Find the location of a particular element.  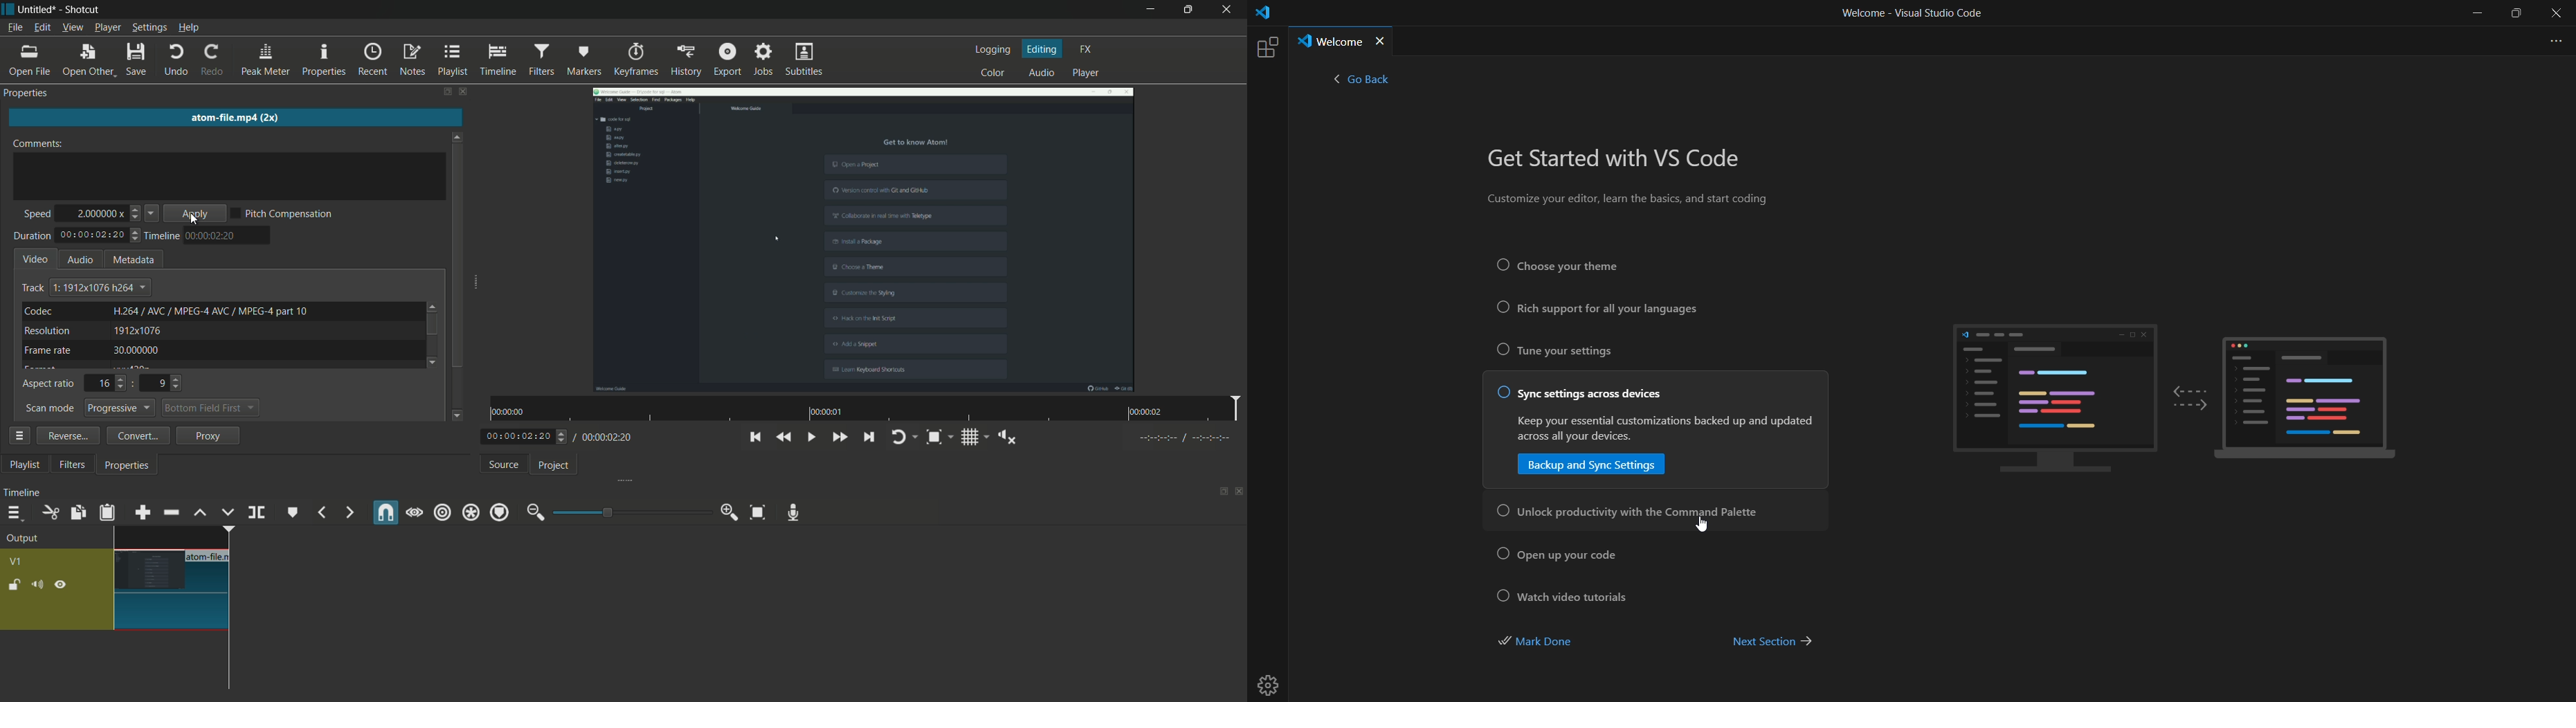

view menu is located at coordinates (73, 28).